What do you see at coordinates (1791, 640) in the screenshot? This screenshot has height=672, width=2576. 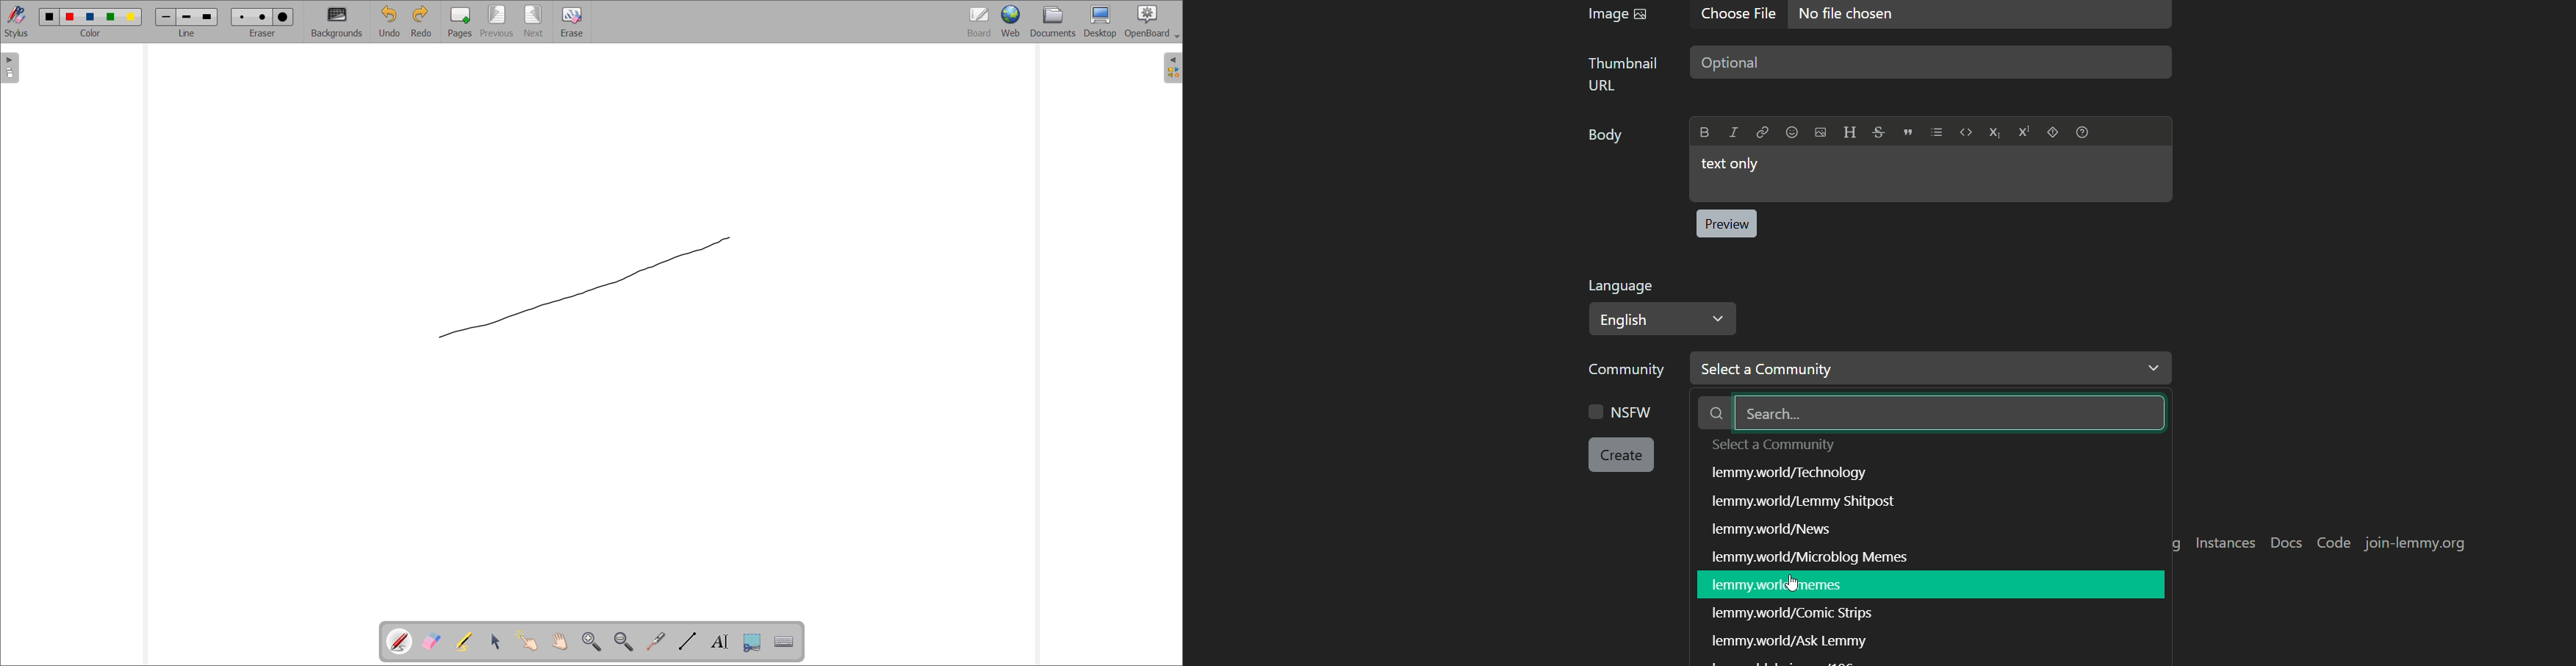 I see `text` at bounding box center [1791, 640].